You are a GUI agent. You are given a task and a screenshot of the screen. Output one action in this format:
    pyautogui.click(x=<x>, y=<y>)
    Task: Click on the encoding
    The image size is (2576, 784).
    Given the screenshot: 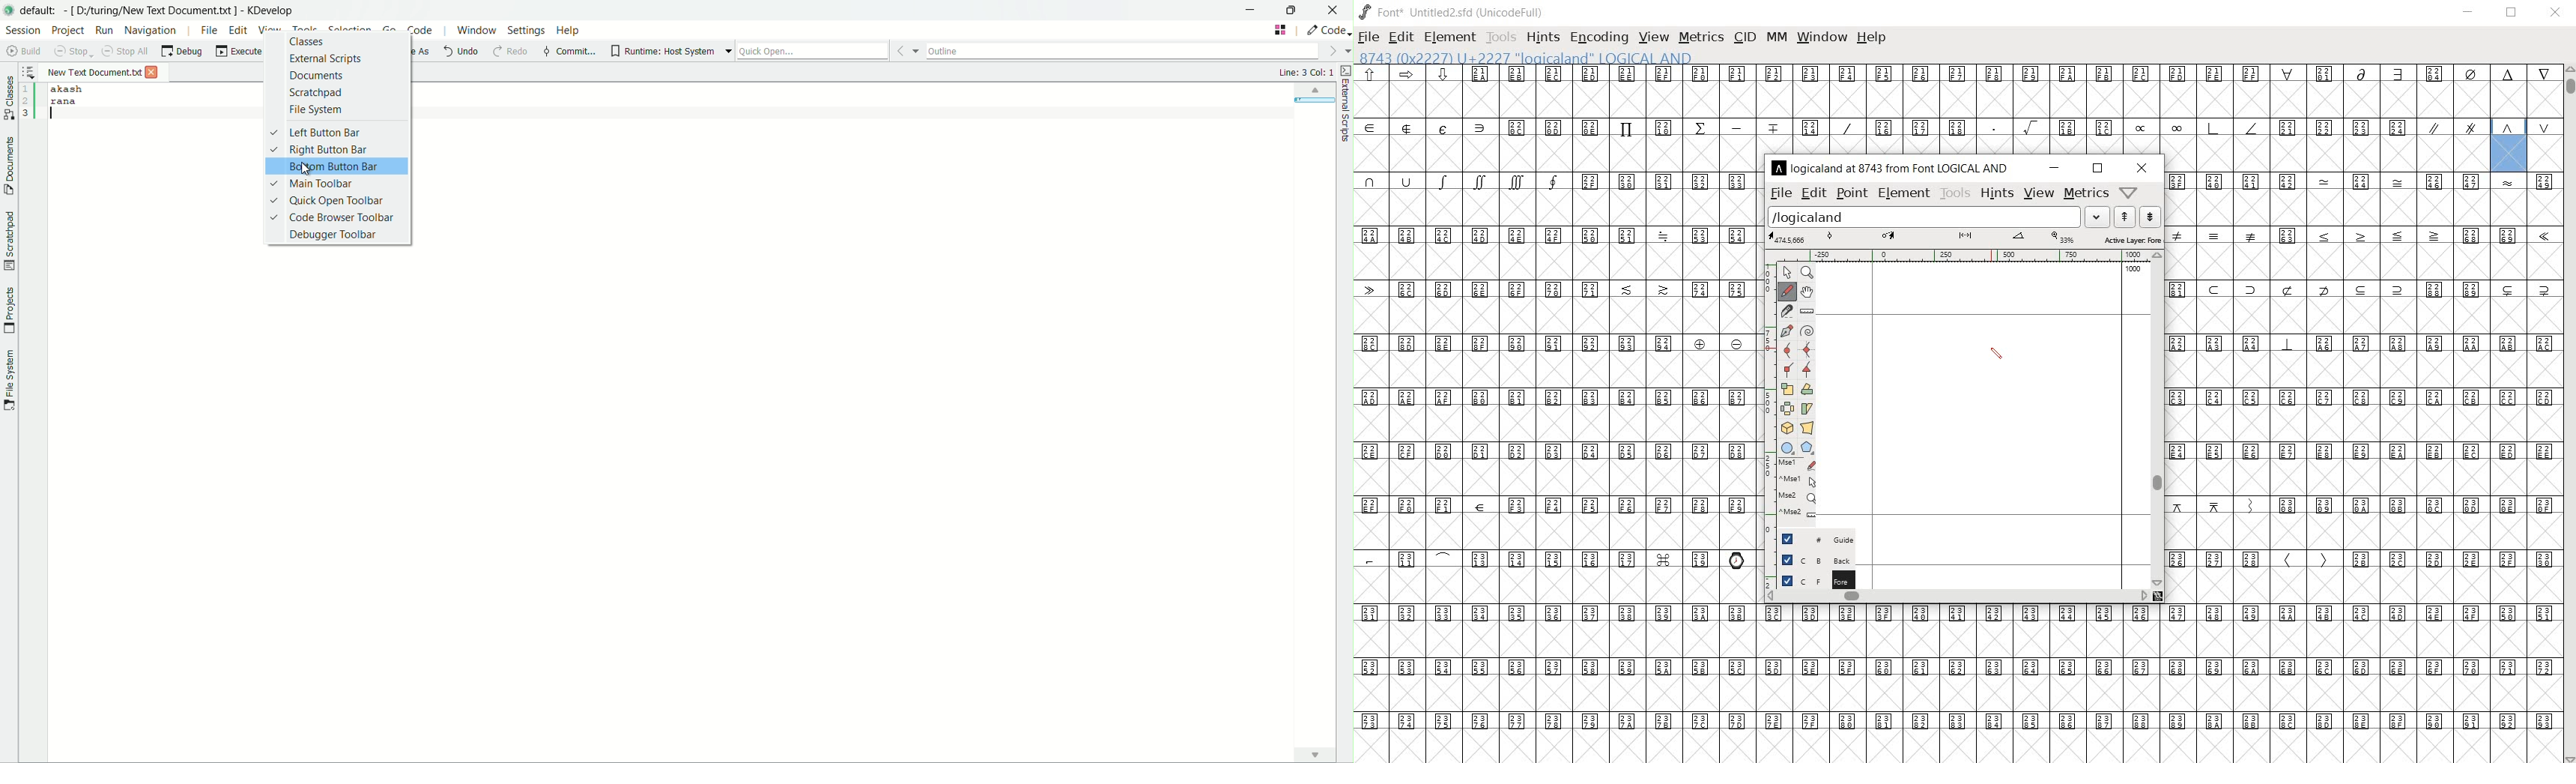 What is the action you would take?
    pyautogui.click(x=1601, y=37)
    